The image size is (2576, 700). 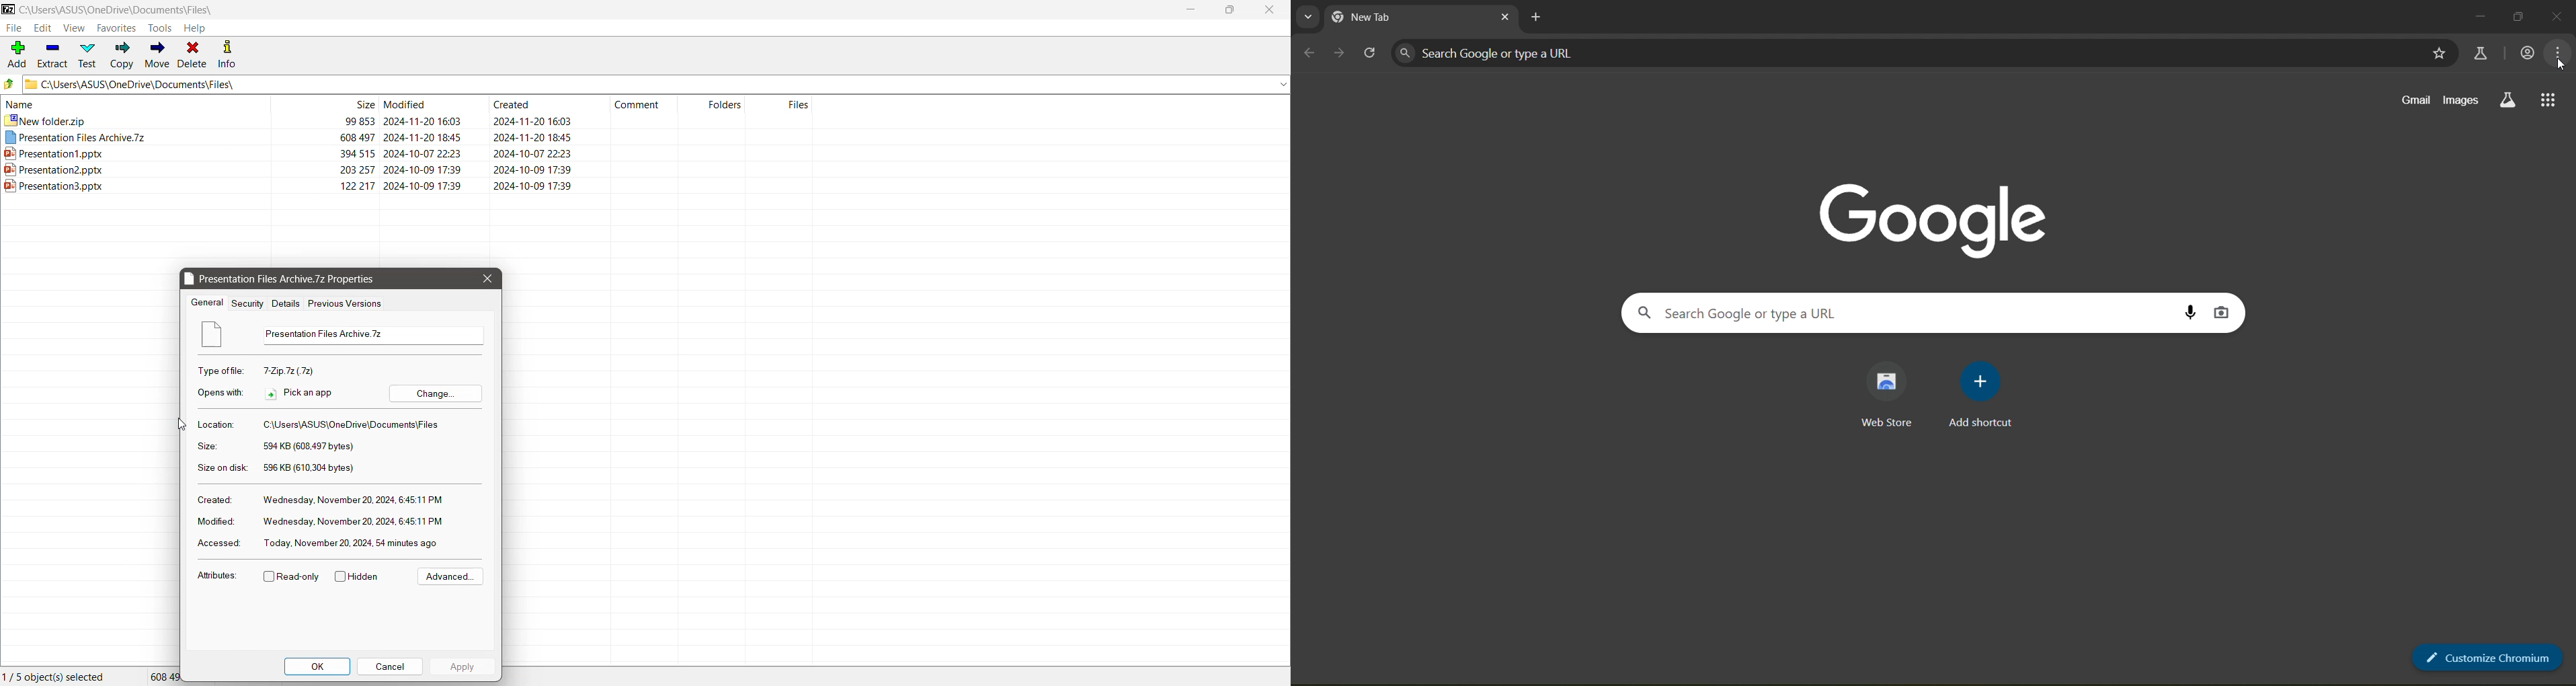 I want to click on Close, so click(x=486, y=279).